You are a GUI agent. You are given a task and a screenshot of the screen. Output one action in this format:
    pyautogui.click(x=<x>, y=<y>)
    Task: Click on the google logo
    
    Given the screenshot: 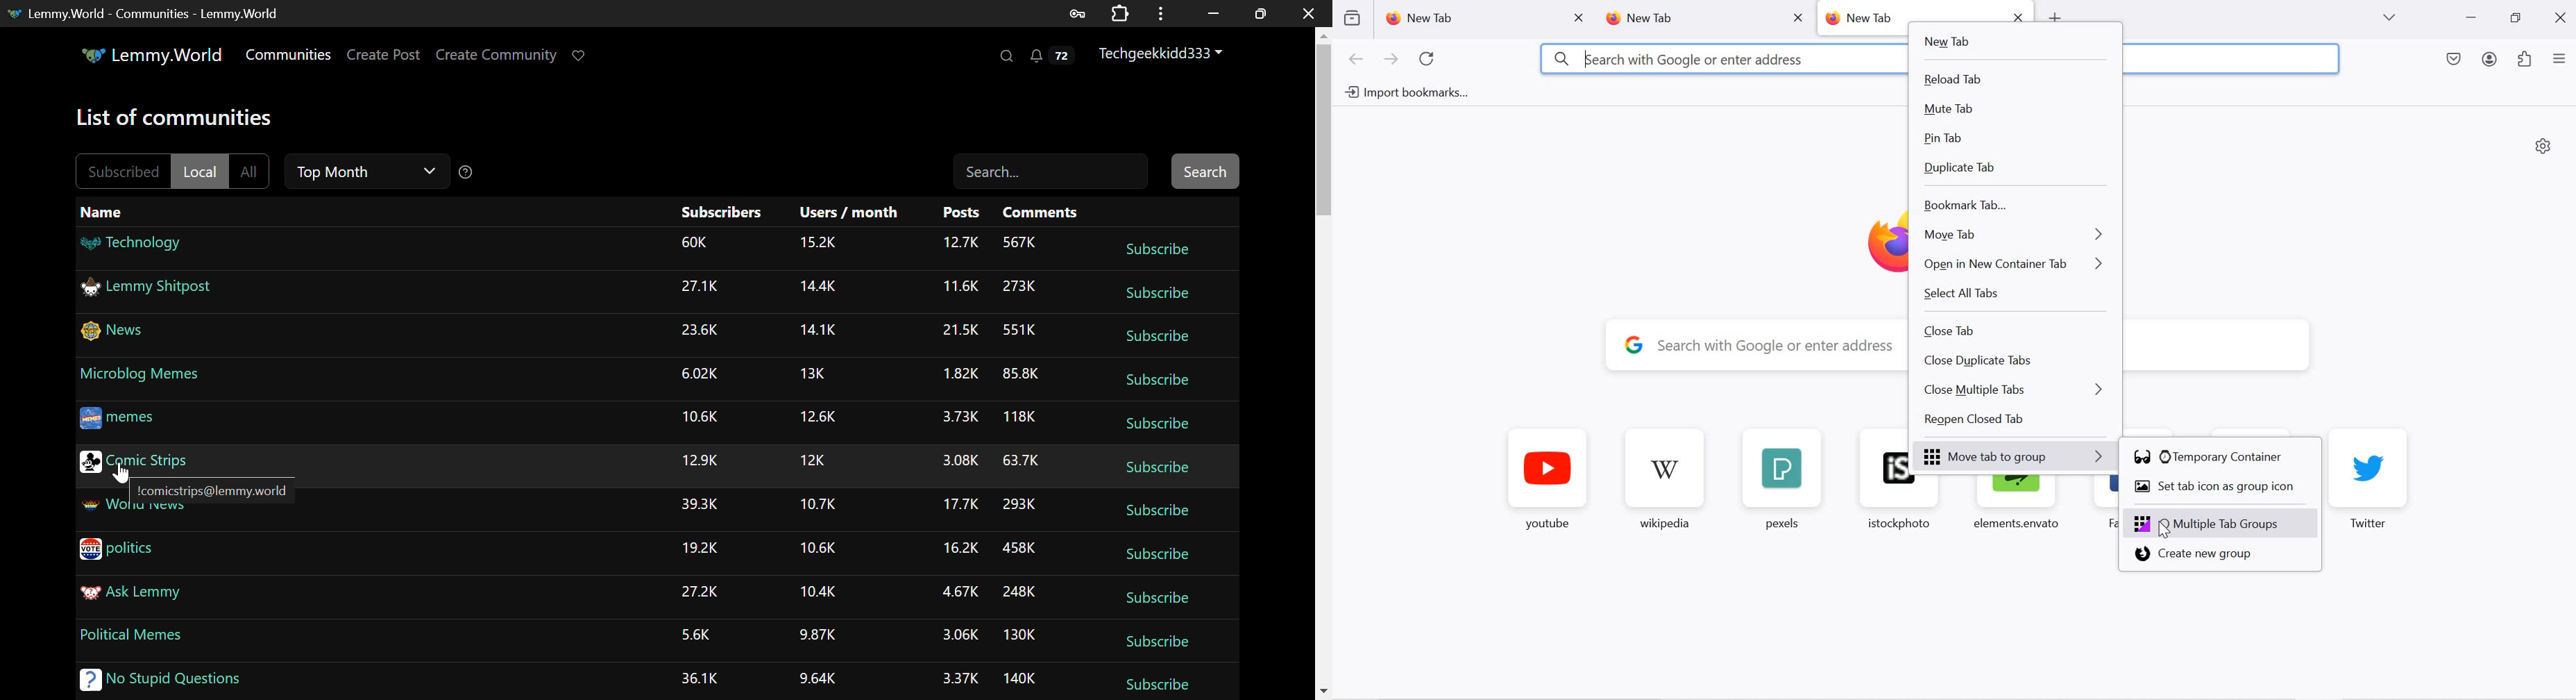 What is the action you would take?
    pyautogui.click(x=1634, y=343)
    